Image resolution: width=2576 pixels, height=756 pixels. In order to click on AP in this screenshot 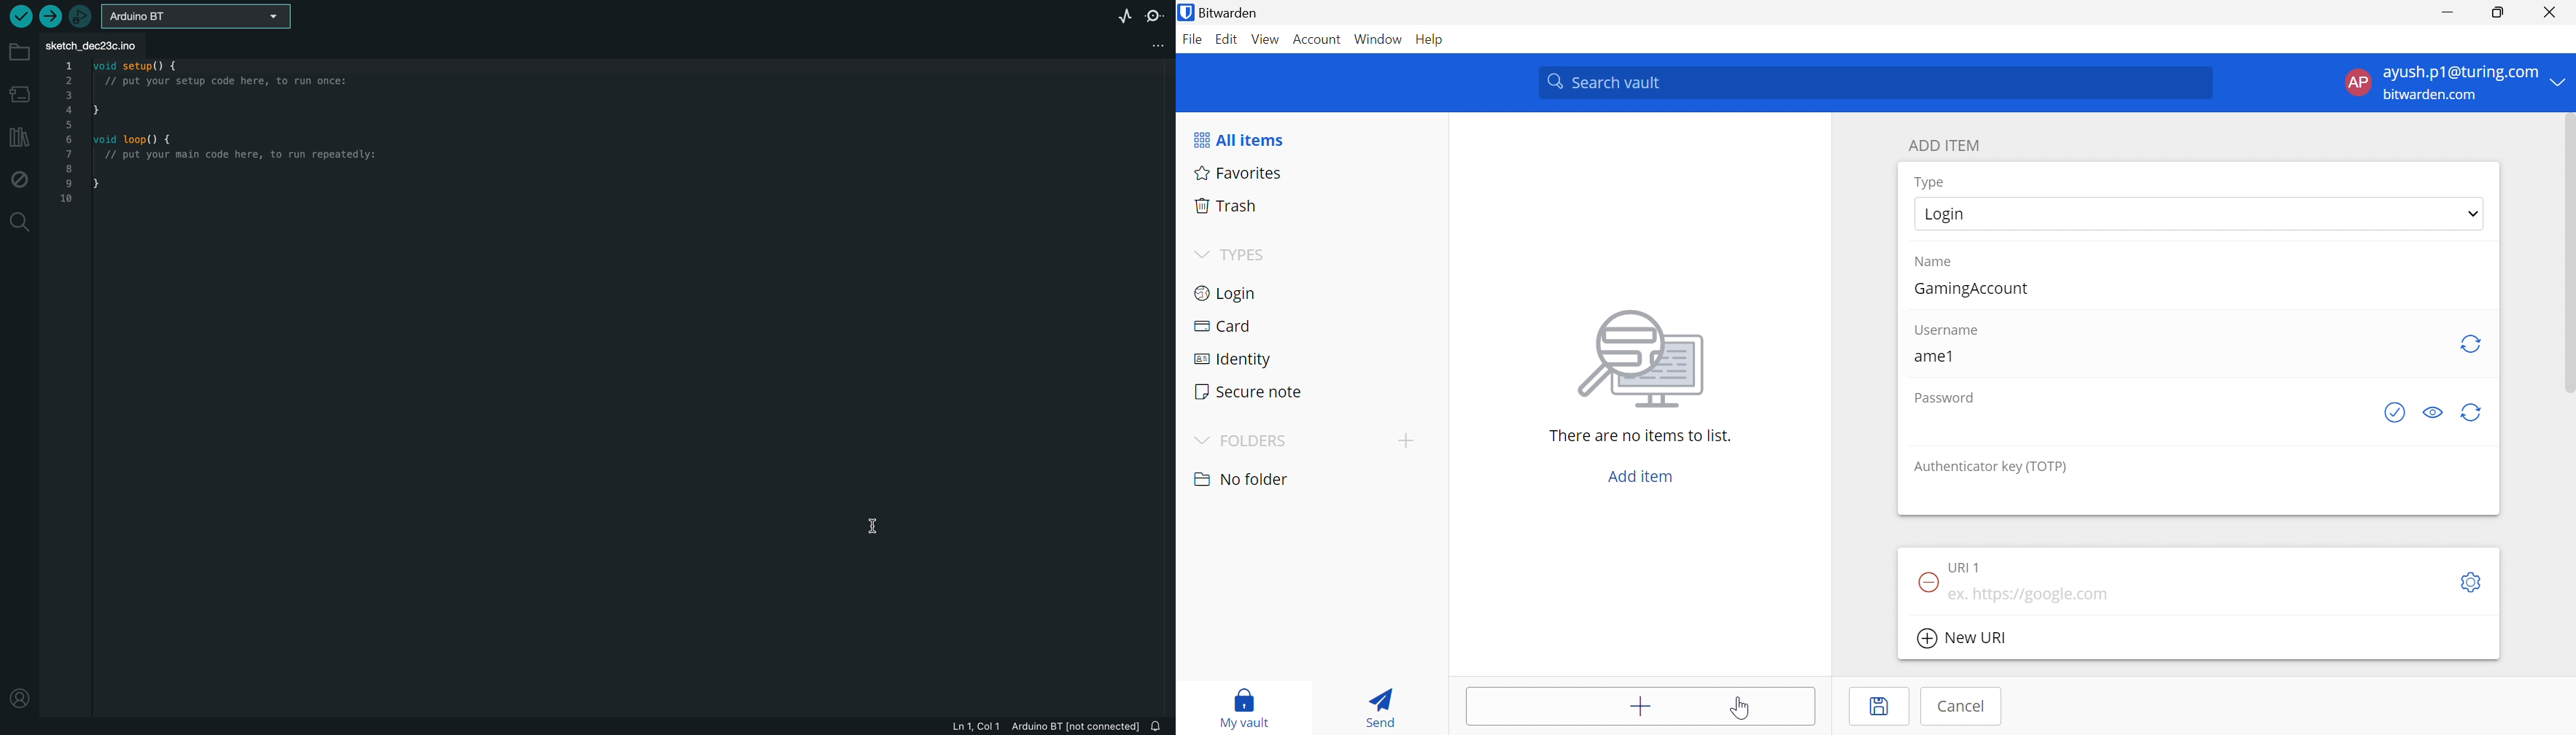, I will do `click(2359, 82)`.